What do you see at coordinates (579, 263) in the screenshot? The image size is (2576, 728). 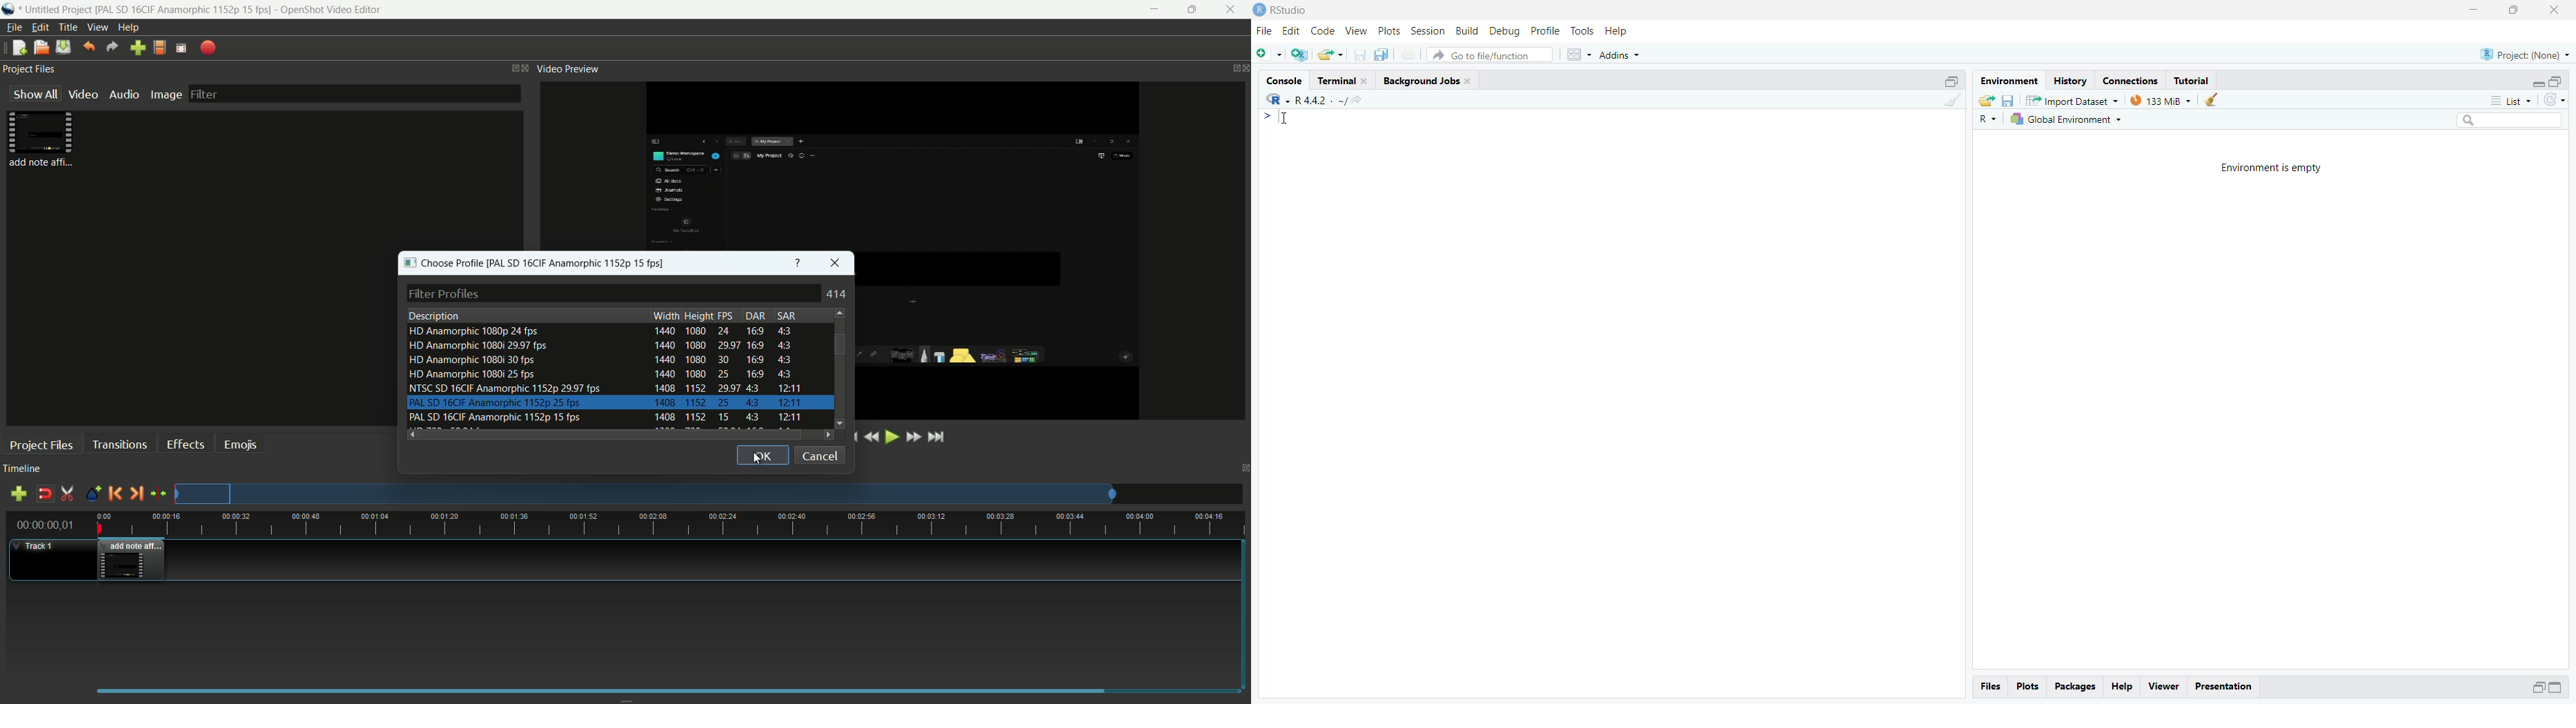 I see `current profile` at bounding box center [579, 263].